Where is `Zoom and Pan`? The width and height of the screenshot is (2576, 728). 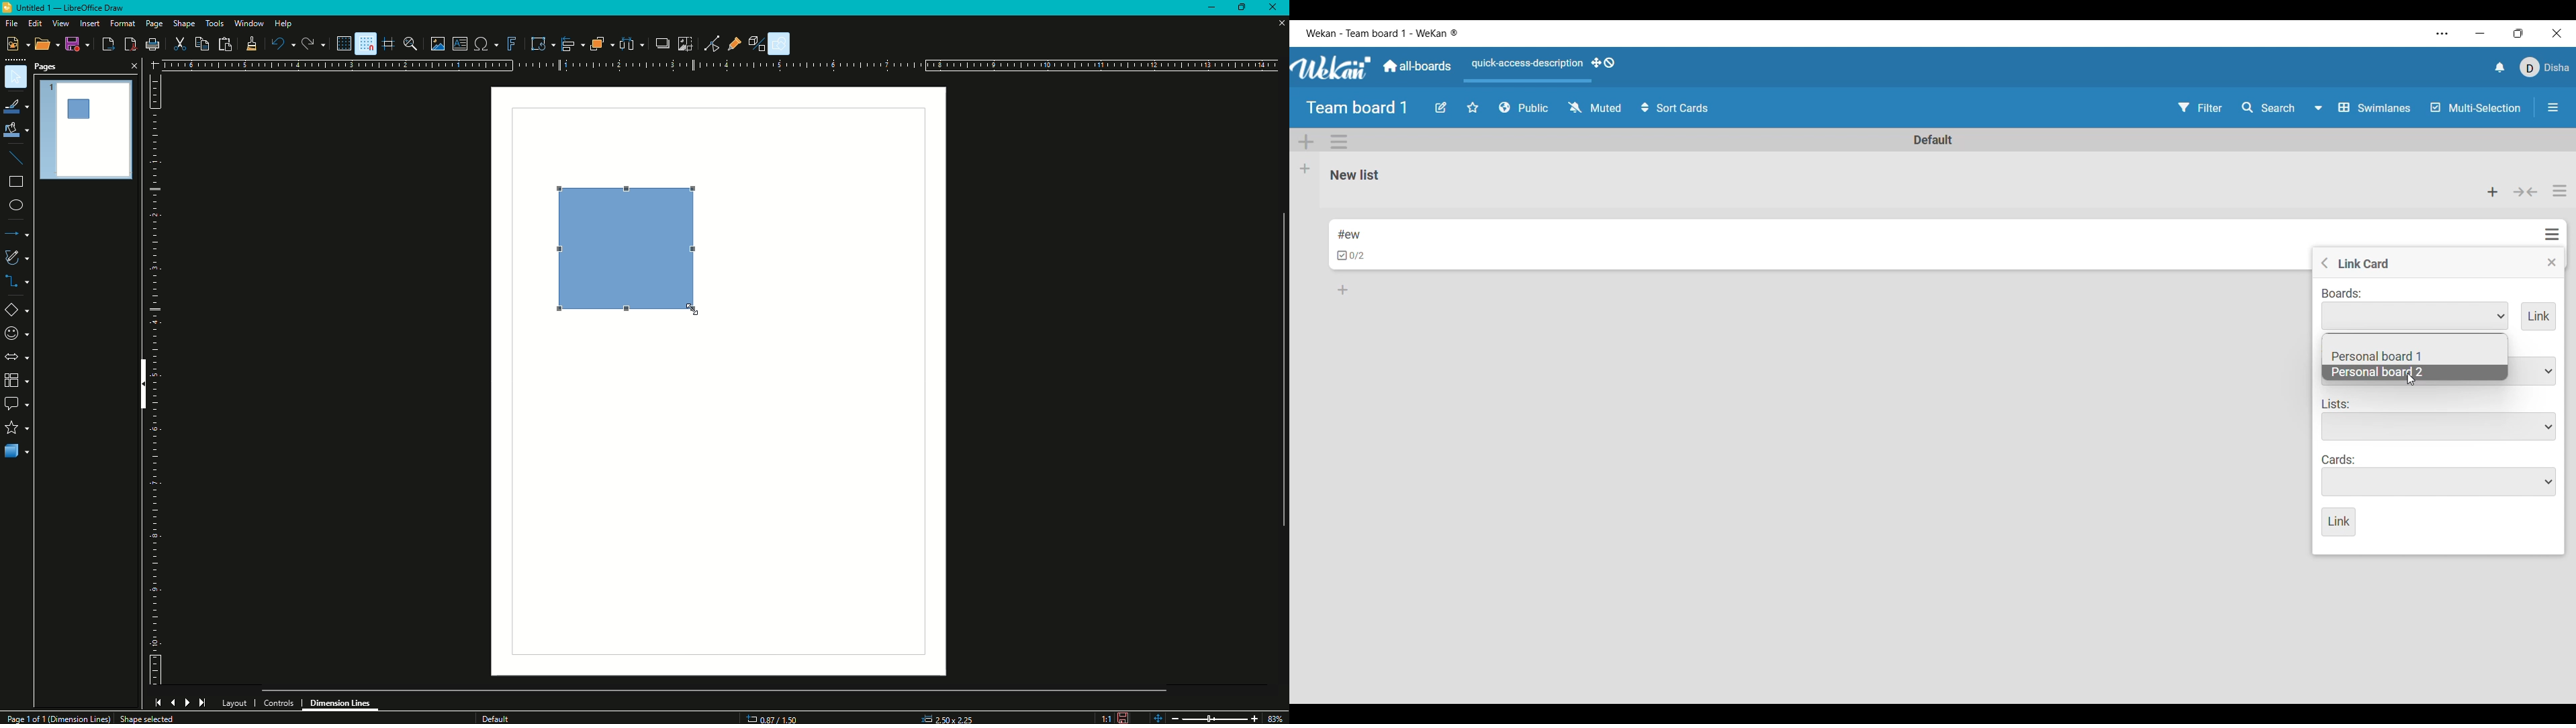 Zoom and Pan is located at coordinates (413, 44).